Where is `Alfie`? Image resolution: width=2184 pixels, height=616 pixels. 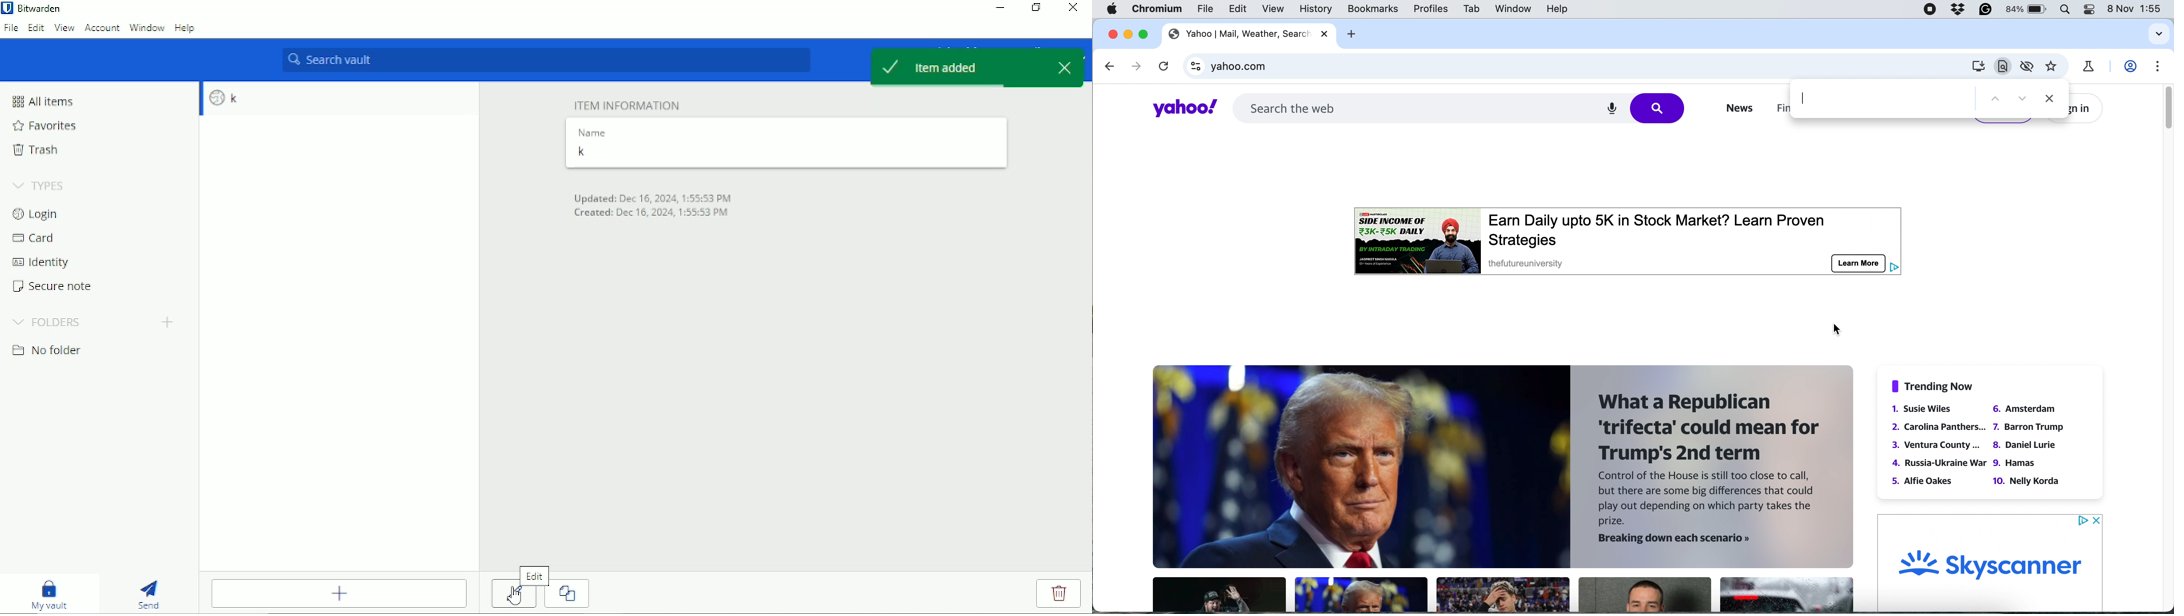
Alfie is located at coordinates (1924, 480).